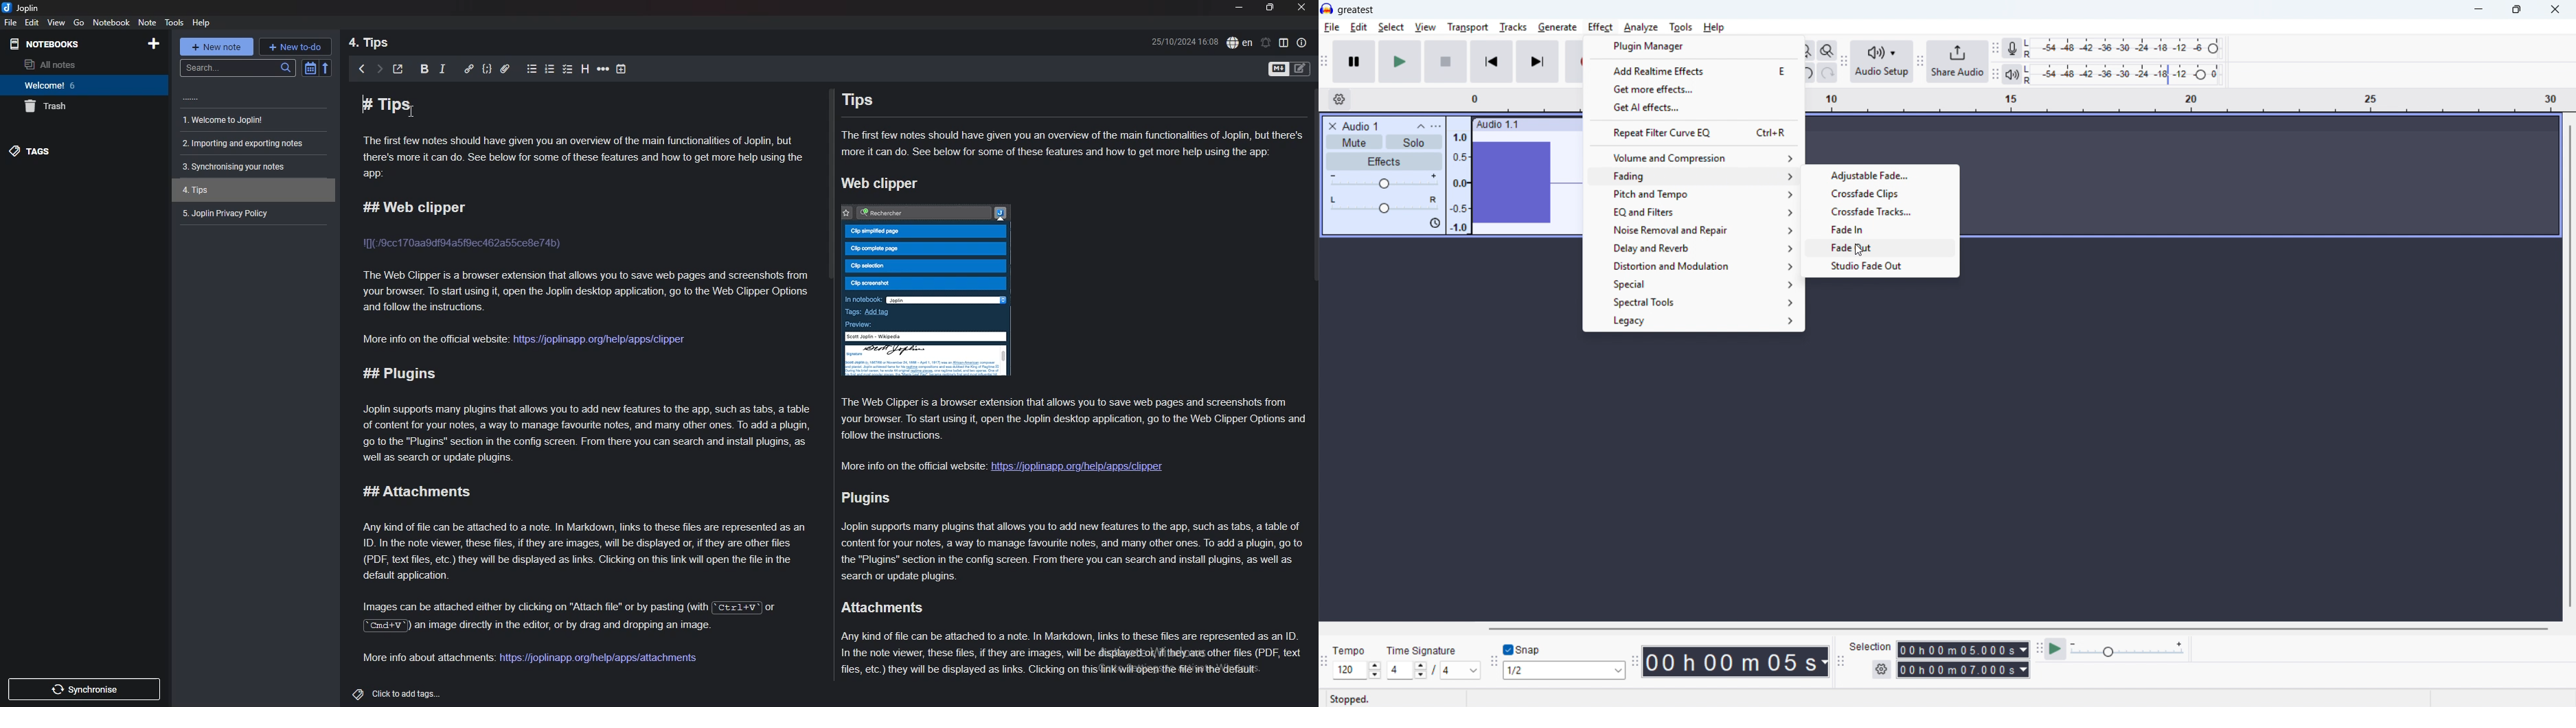 The width and height of the screenshot is (2576, 728). What do you see at coordinates (112, 22) in the screenshot?
I see `notebook` at bounding box center [112, 22].